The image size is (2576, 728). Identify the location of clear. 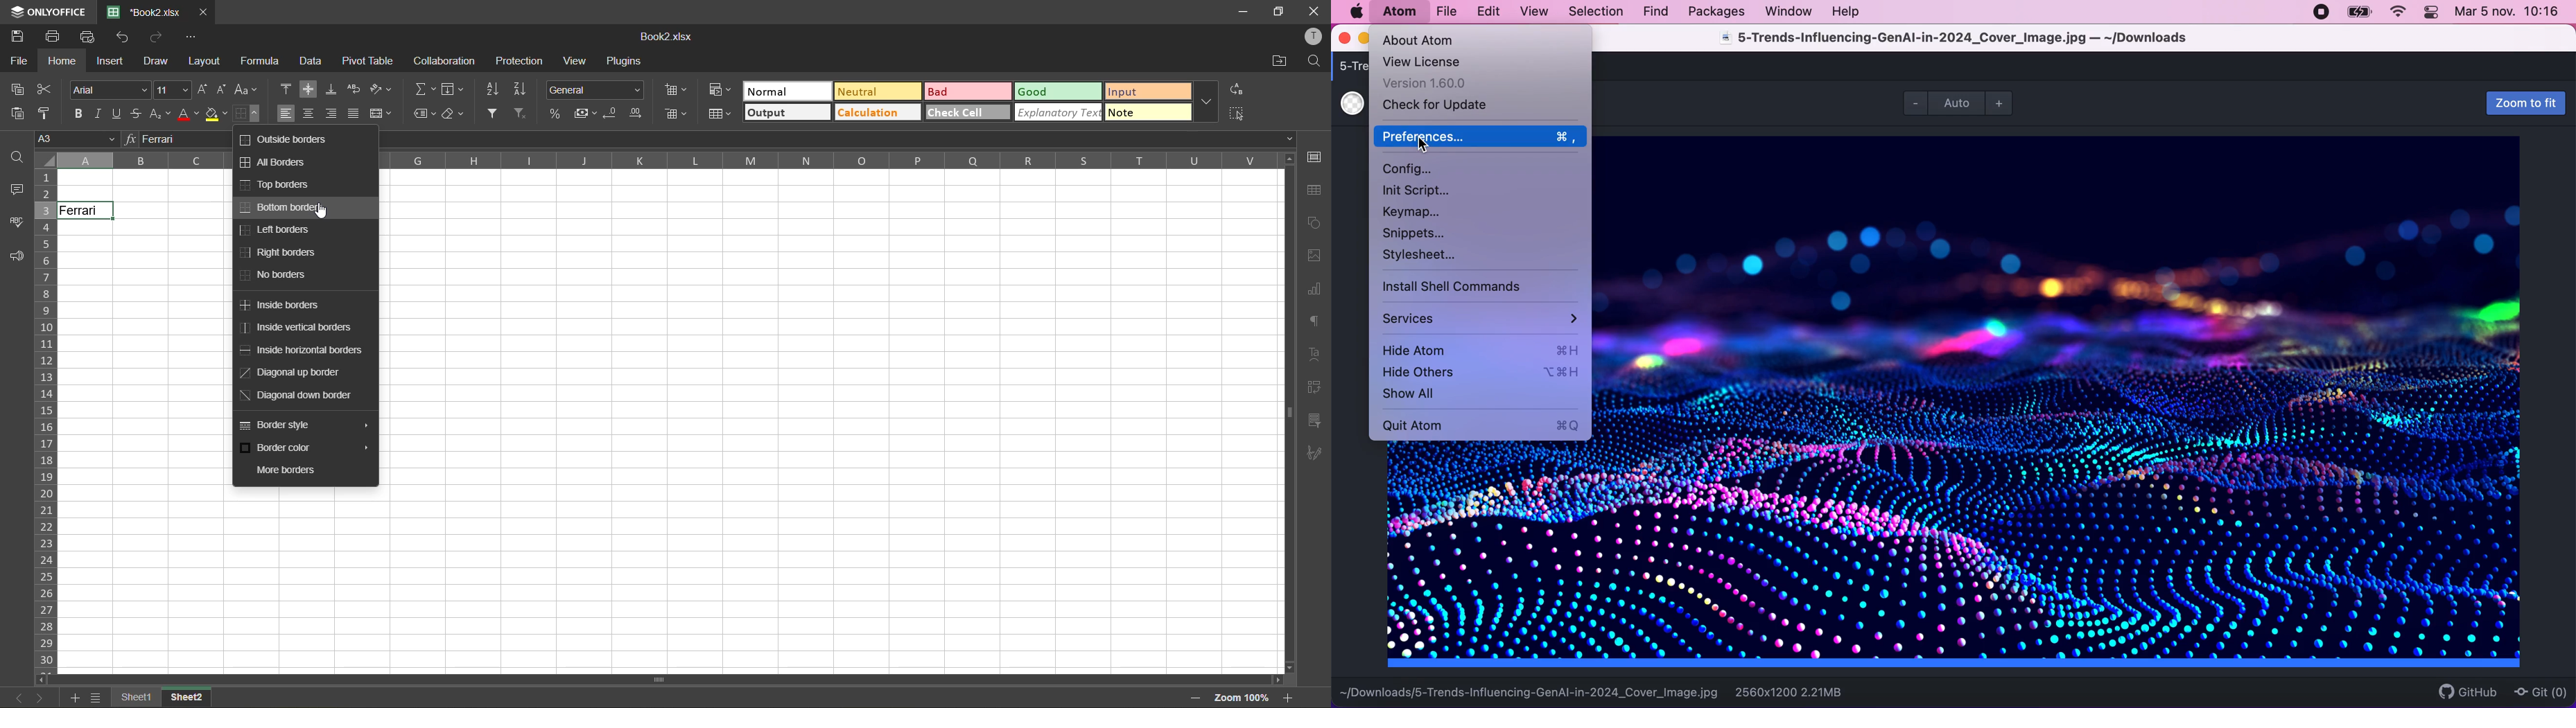
(455, 114).